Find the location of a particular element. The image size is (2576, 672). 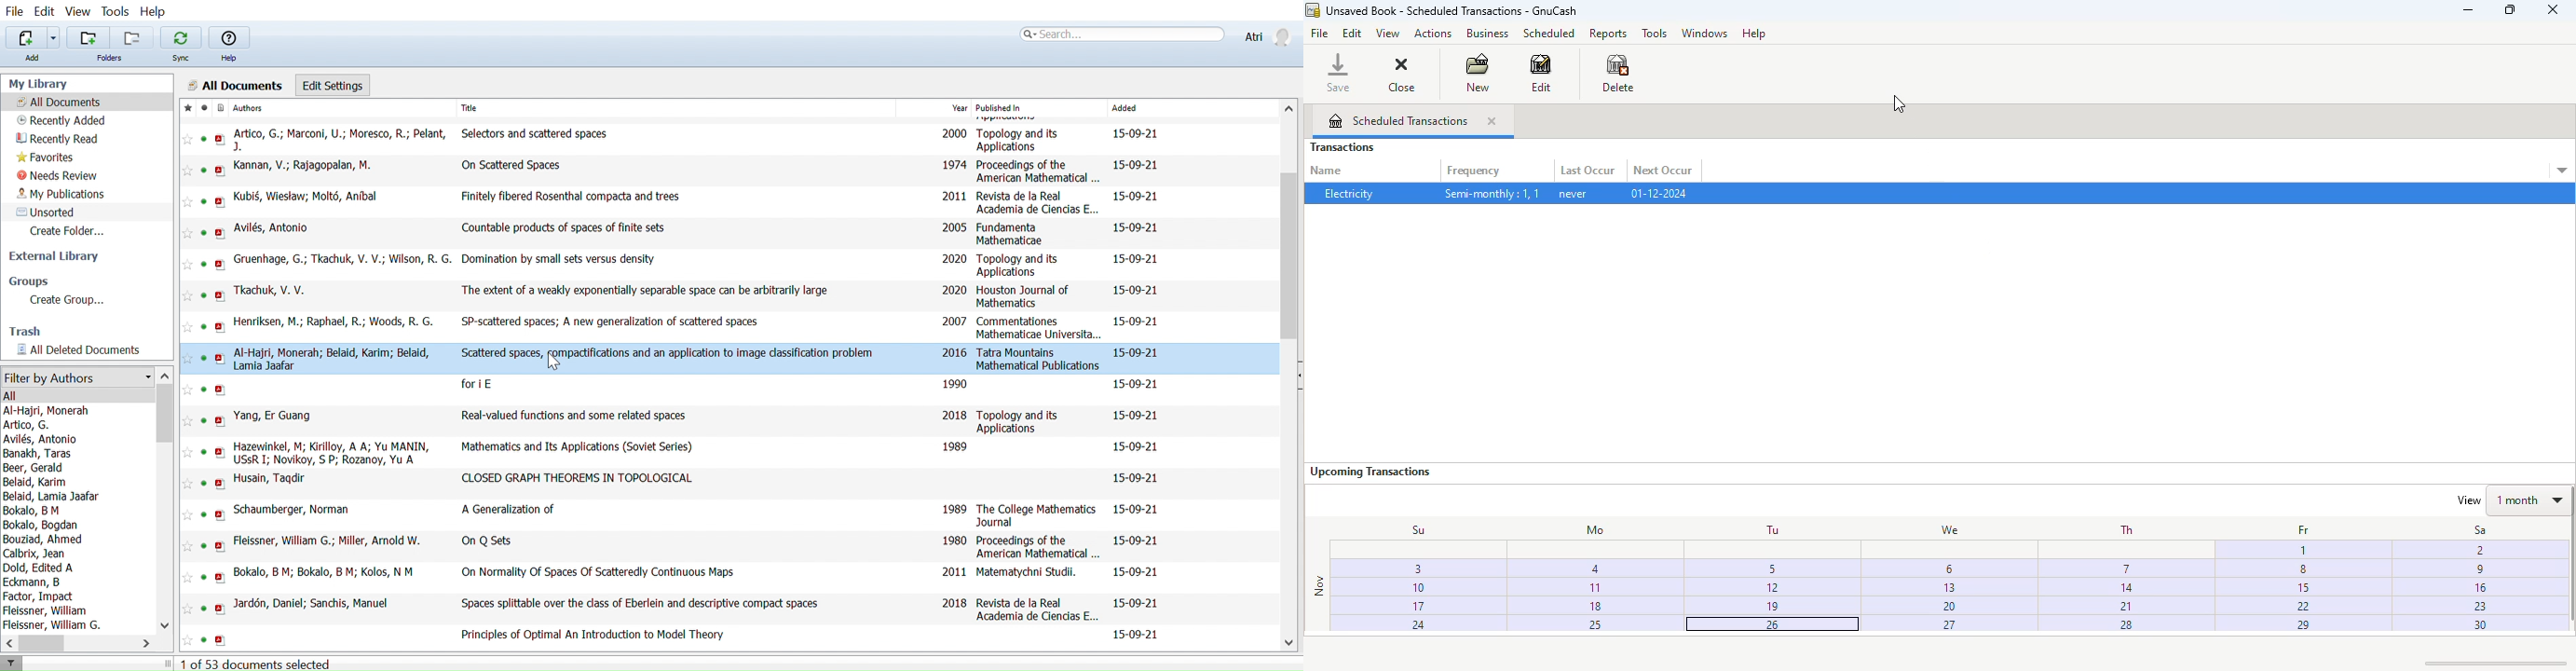

Mathematics and Its Applications (Soviet Series) is located at coordinates (573, 448).